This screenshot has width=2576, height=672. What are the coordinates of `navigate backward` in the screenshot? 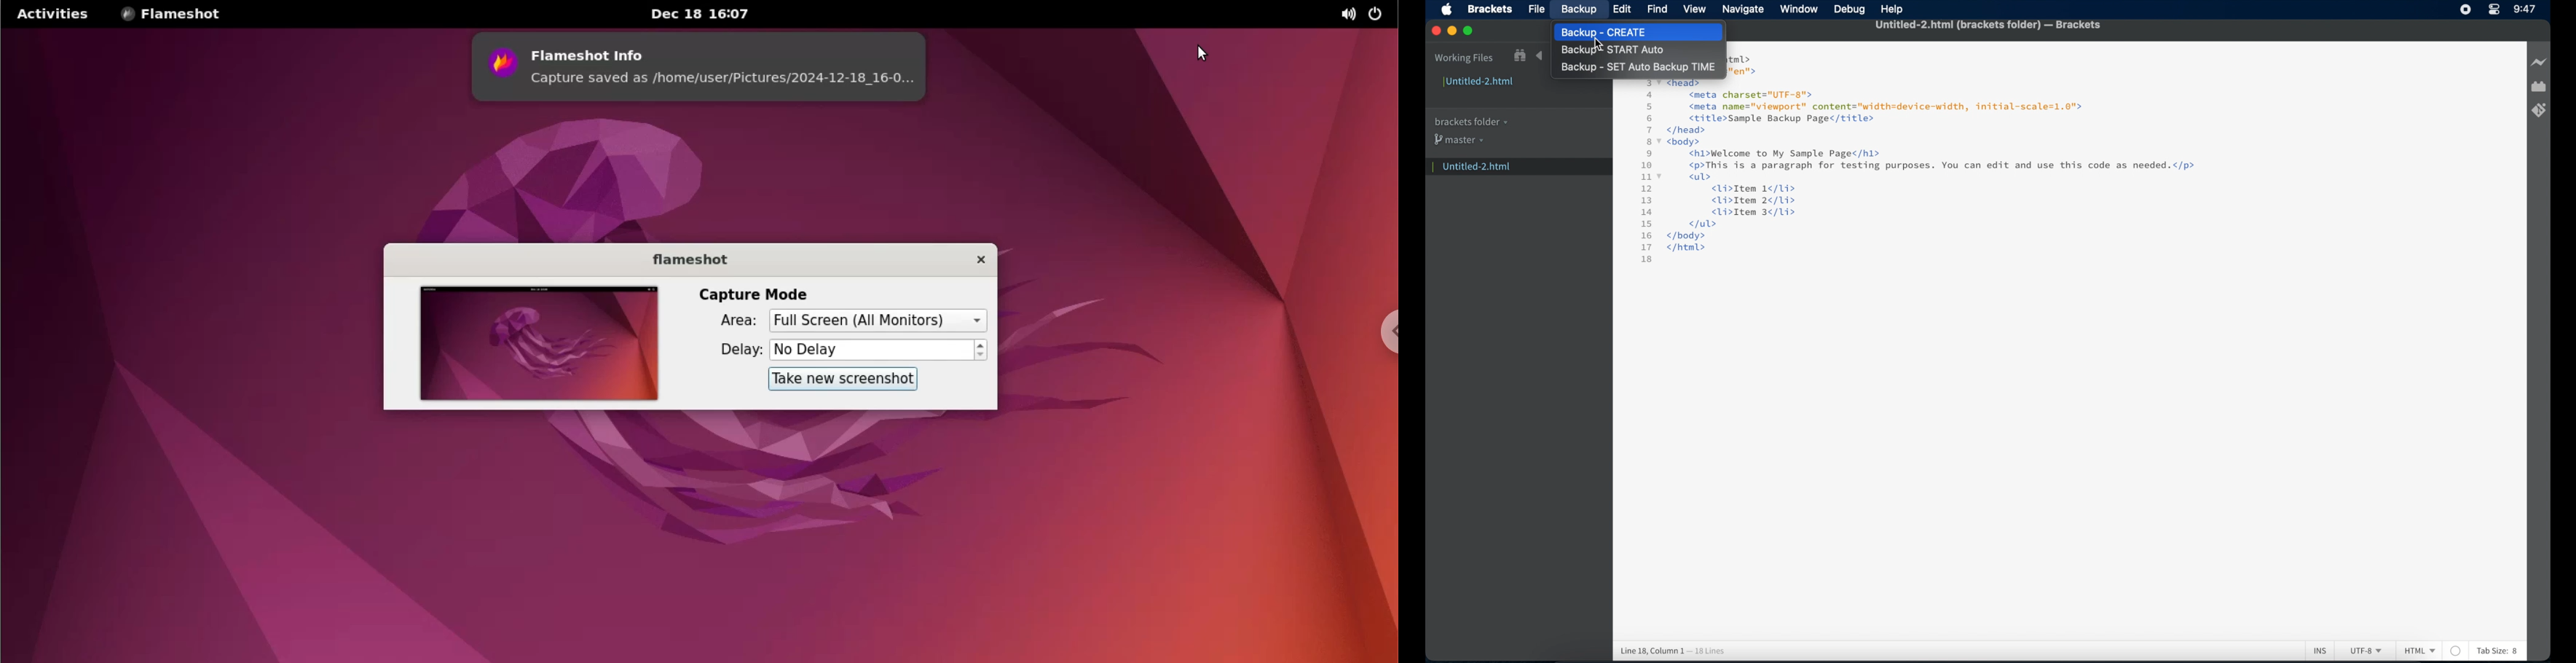 It's located at (1539, 56).